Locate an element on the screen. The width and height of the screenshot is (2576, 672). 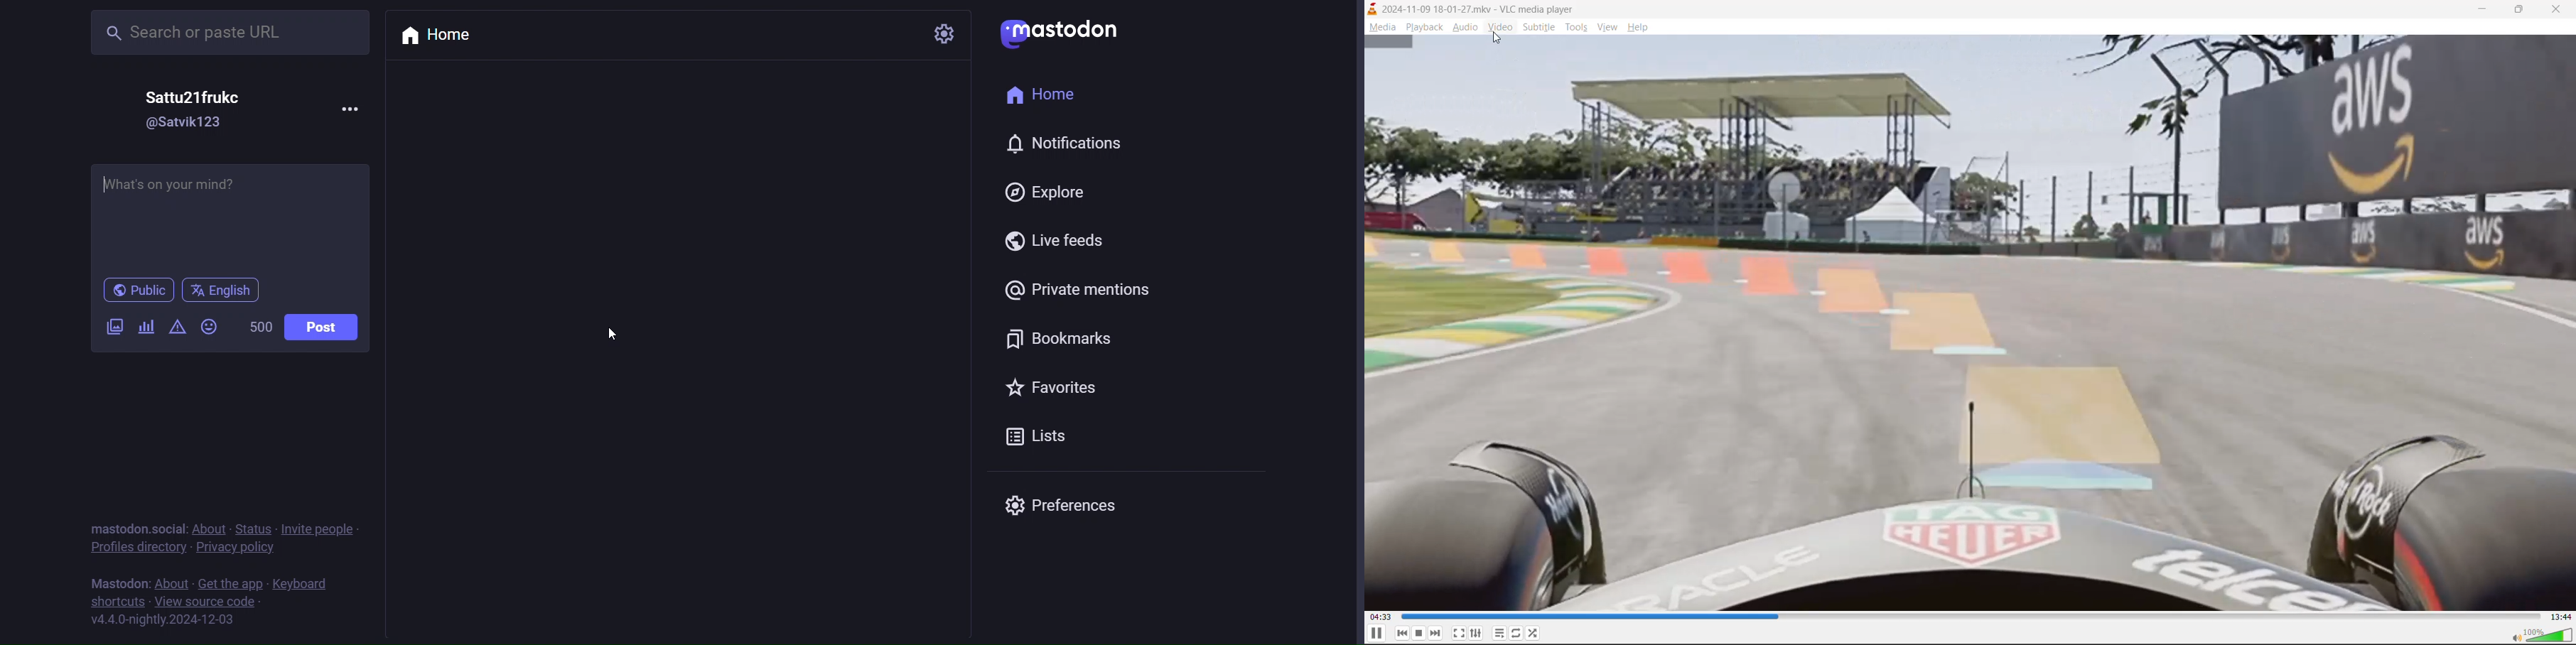
cursor is located at coordinates (1499, 38).